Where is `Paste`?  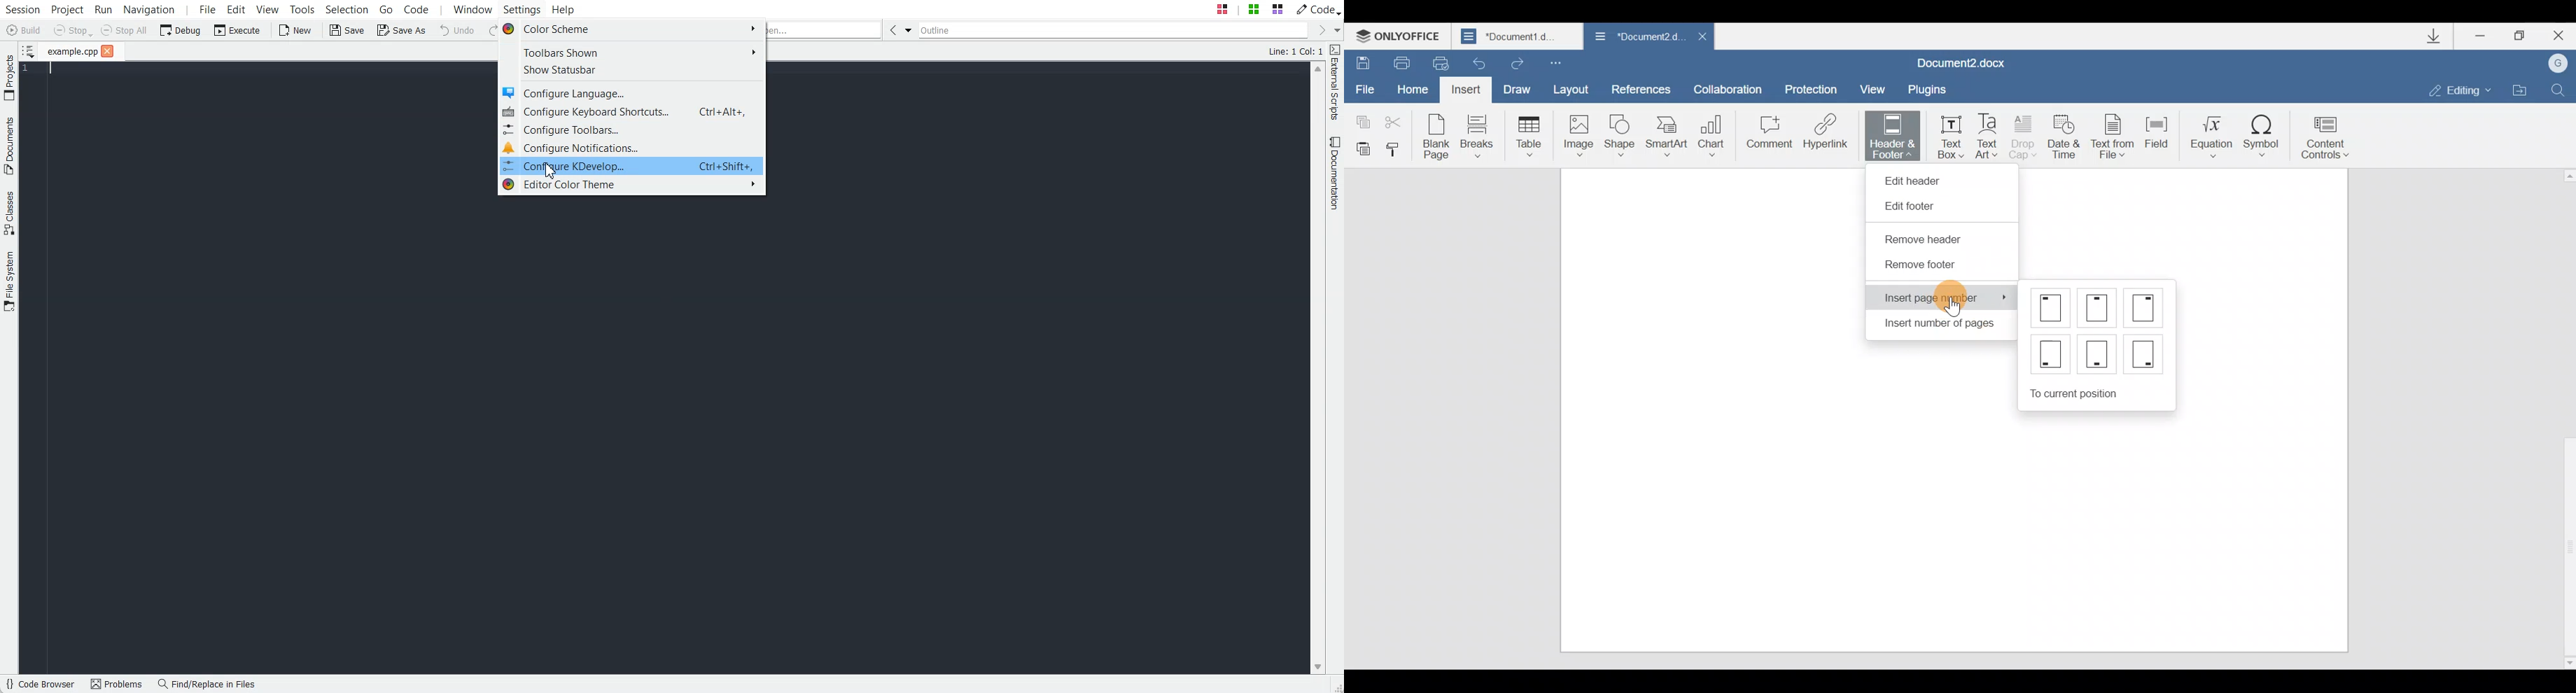 Paste is located at coordinates (1361, 148).